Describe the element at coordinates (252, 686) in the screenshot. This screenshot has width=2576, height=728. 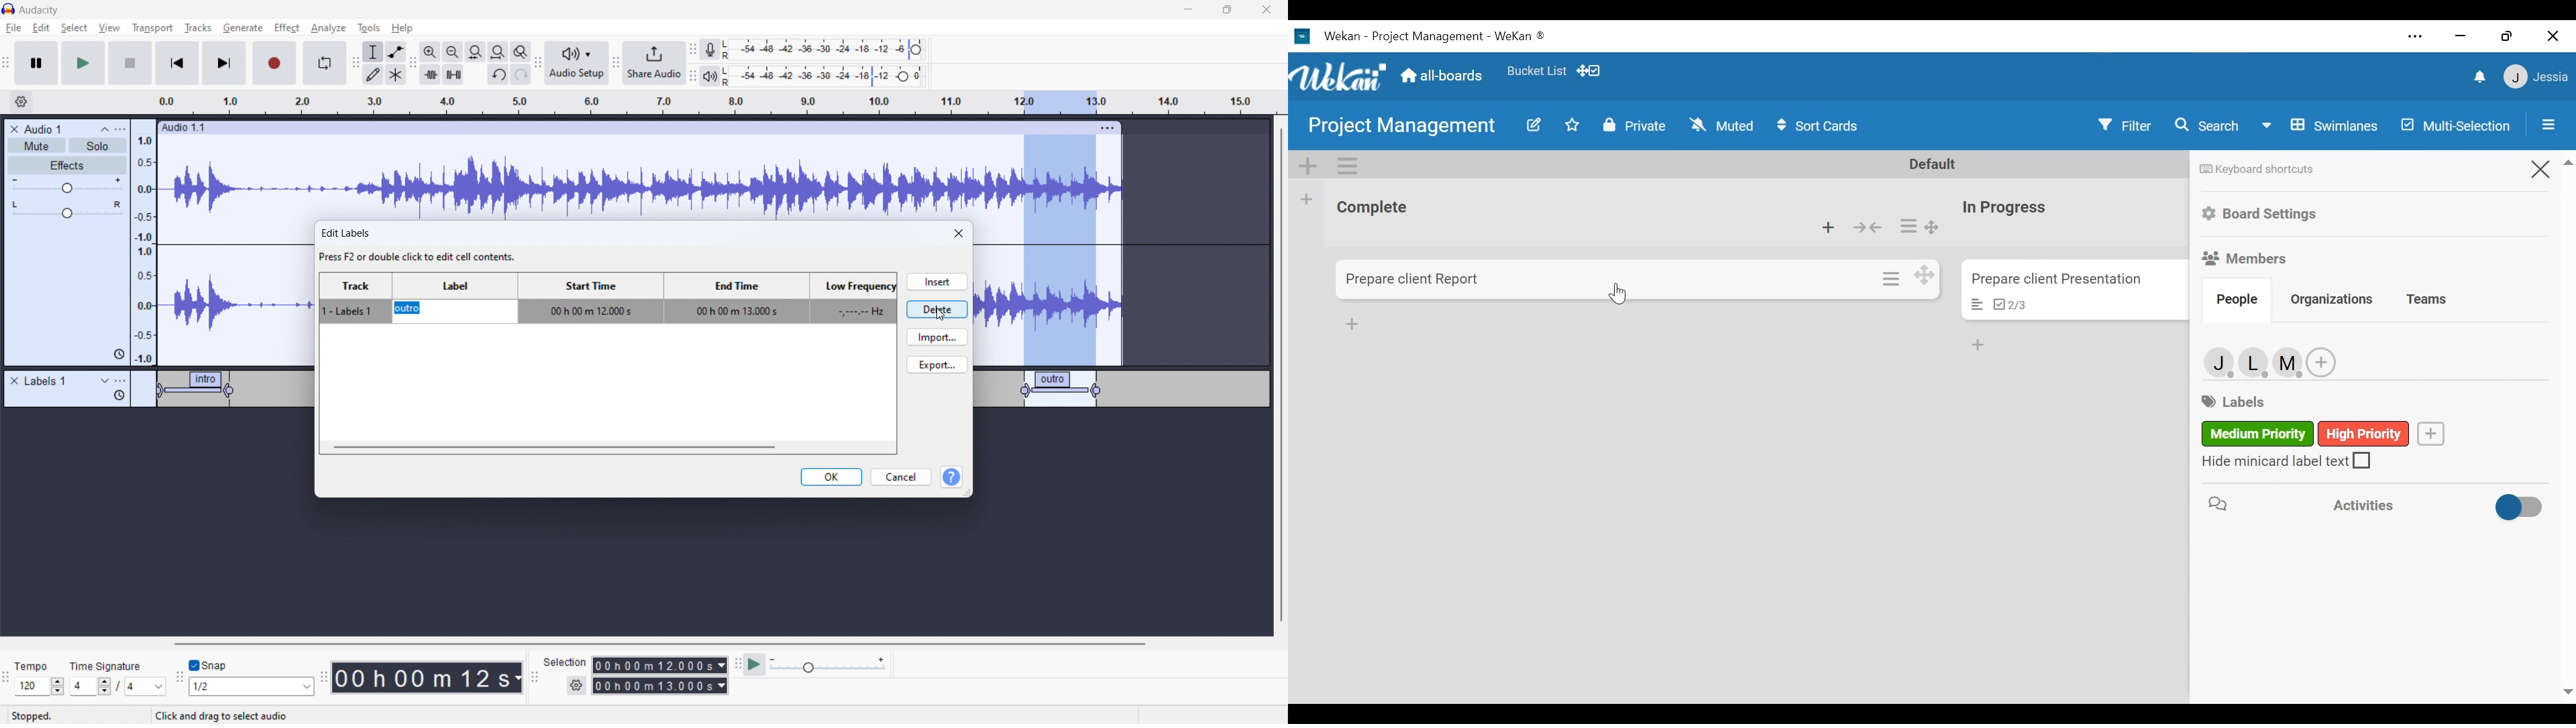
I see `select snapping` at that location.